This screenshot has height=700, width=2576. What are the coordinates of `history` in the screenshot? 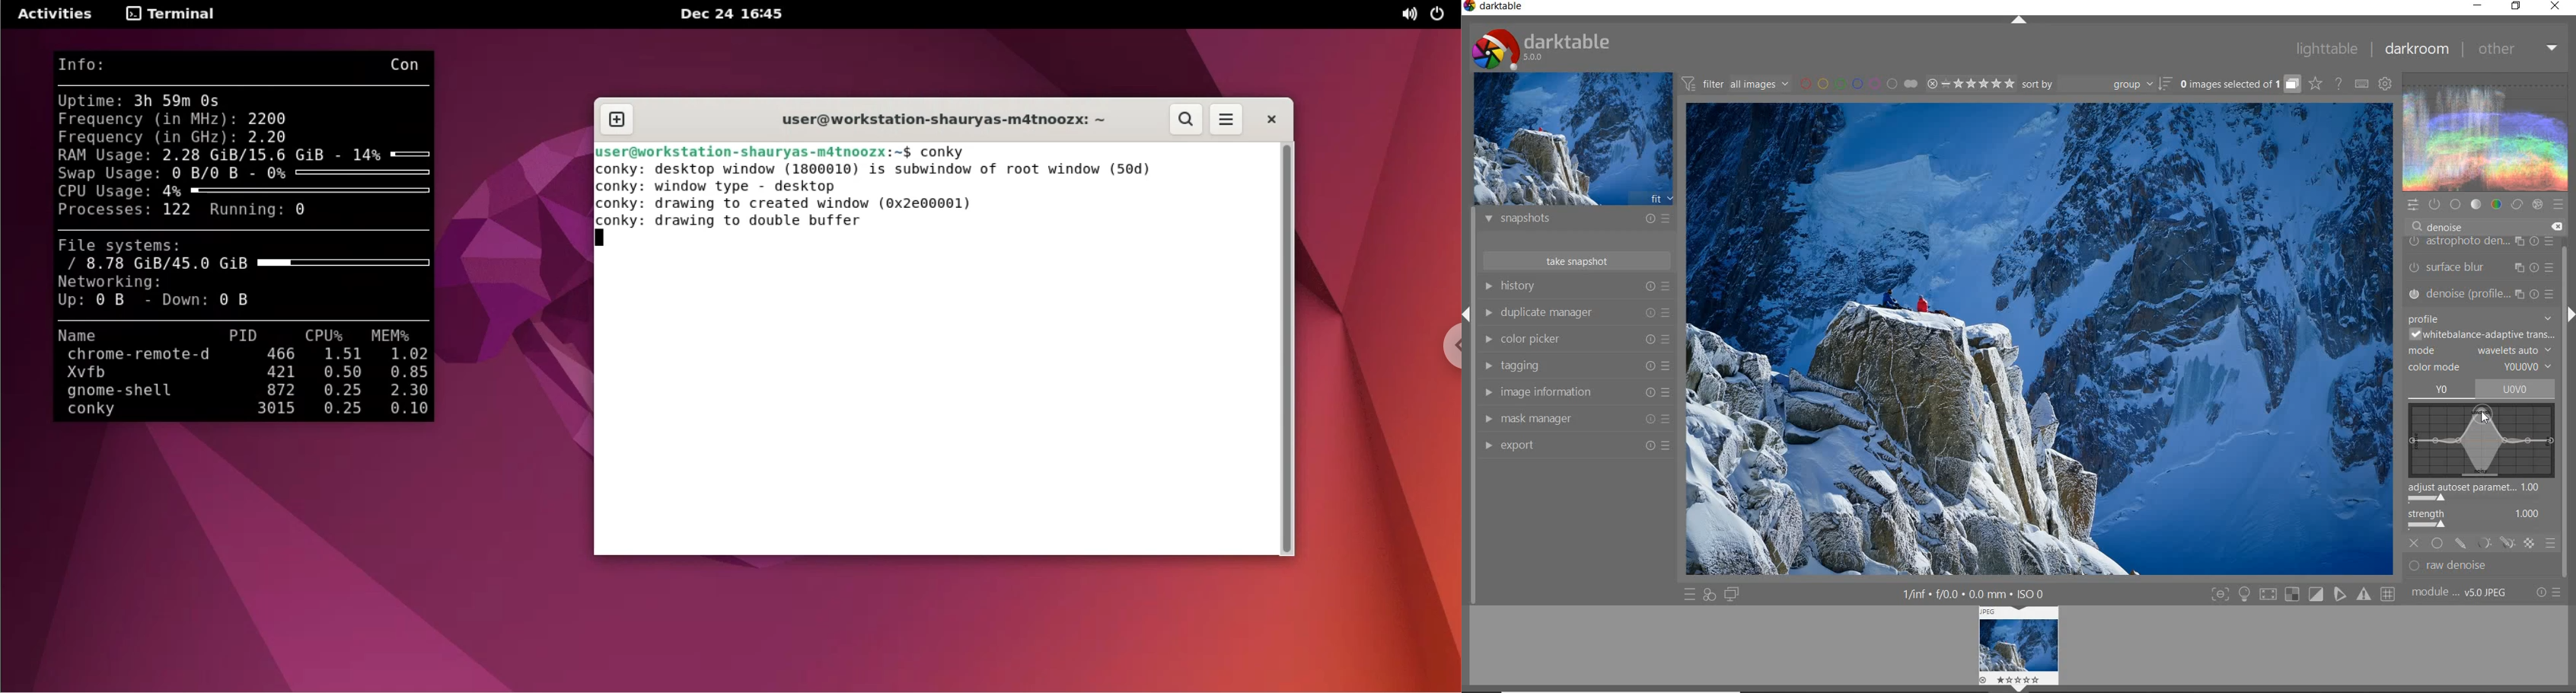 It's located at (1576, 286).